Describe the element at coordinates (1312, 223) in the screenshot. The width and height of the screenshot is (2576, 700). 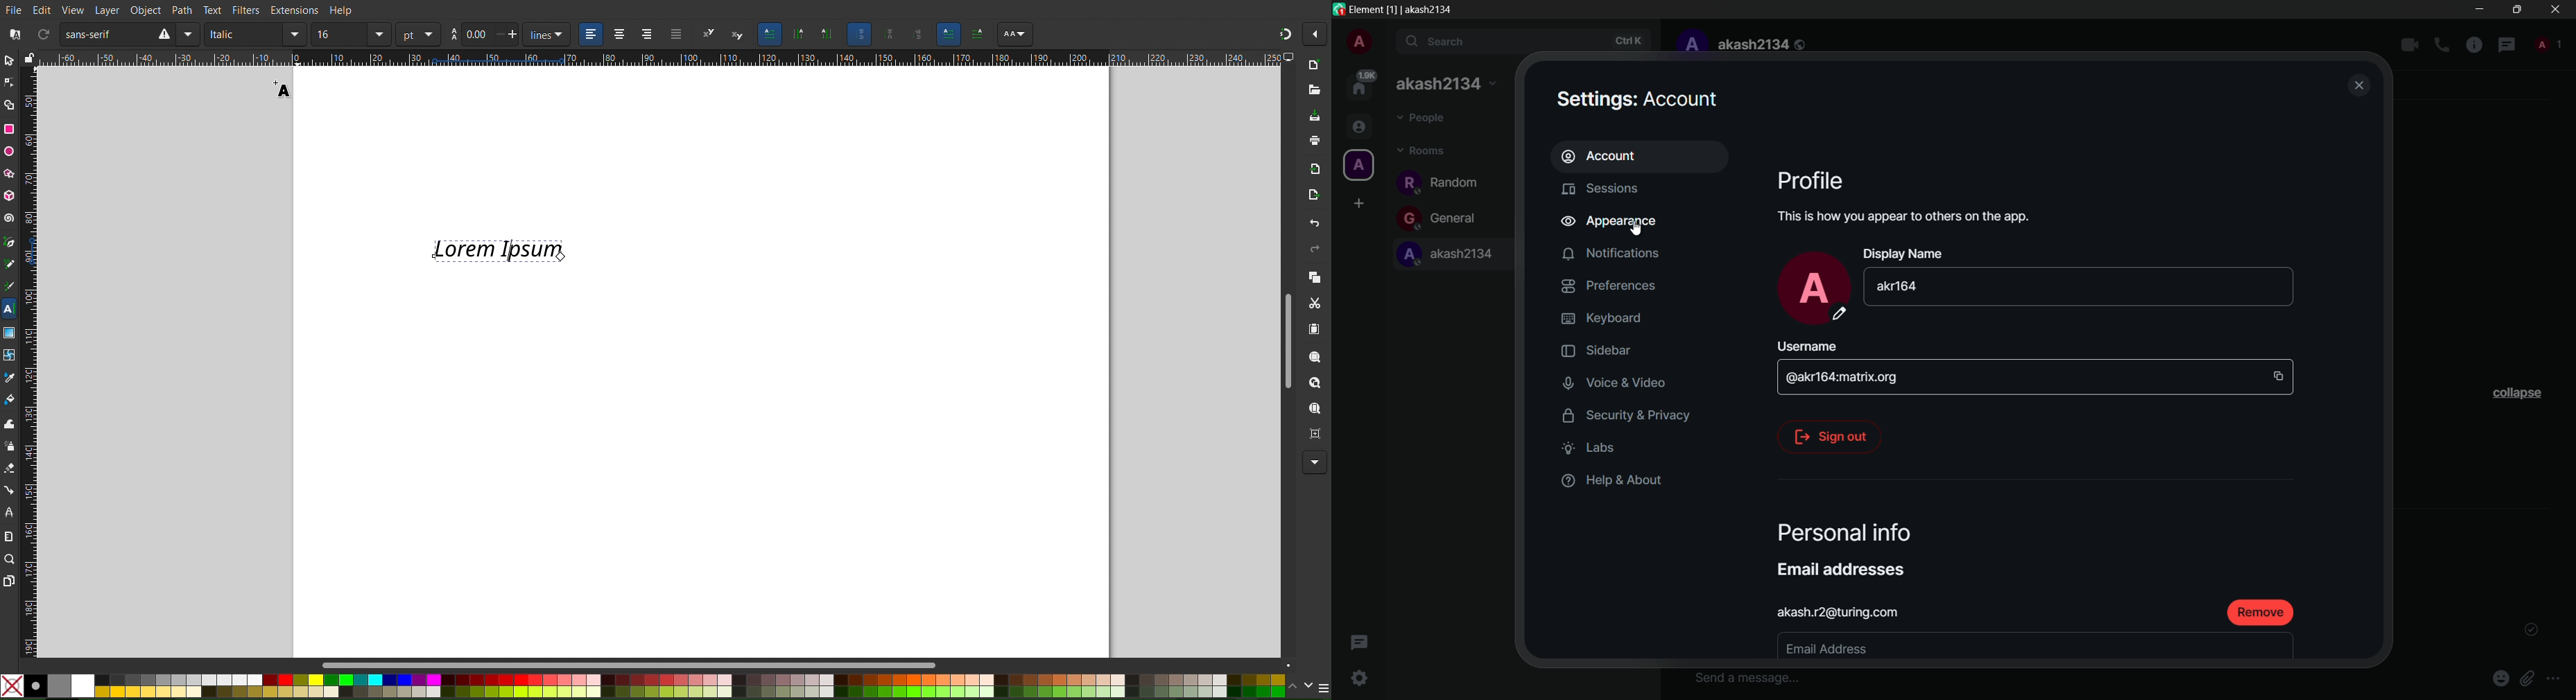
I see `Undo` at that location.